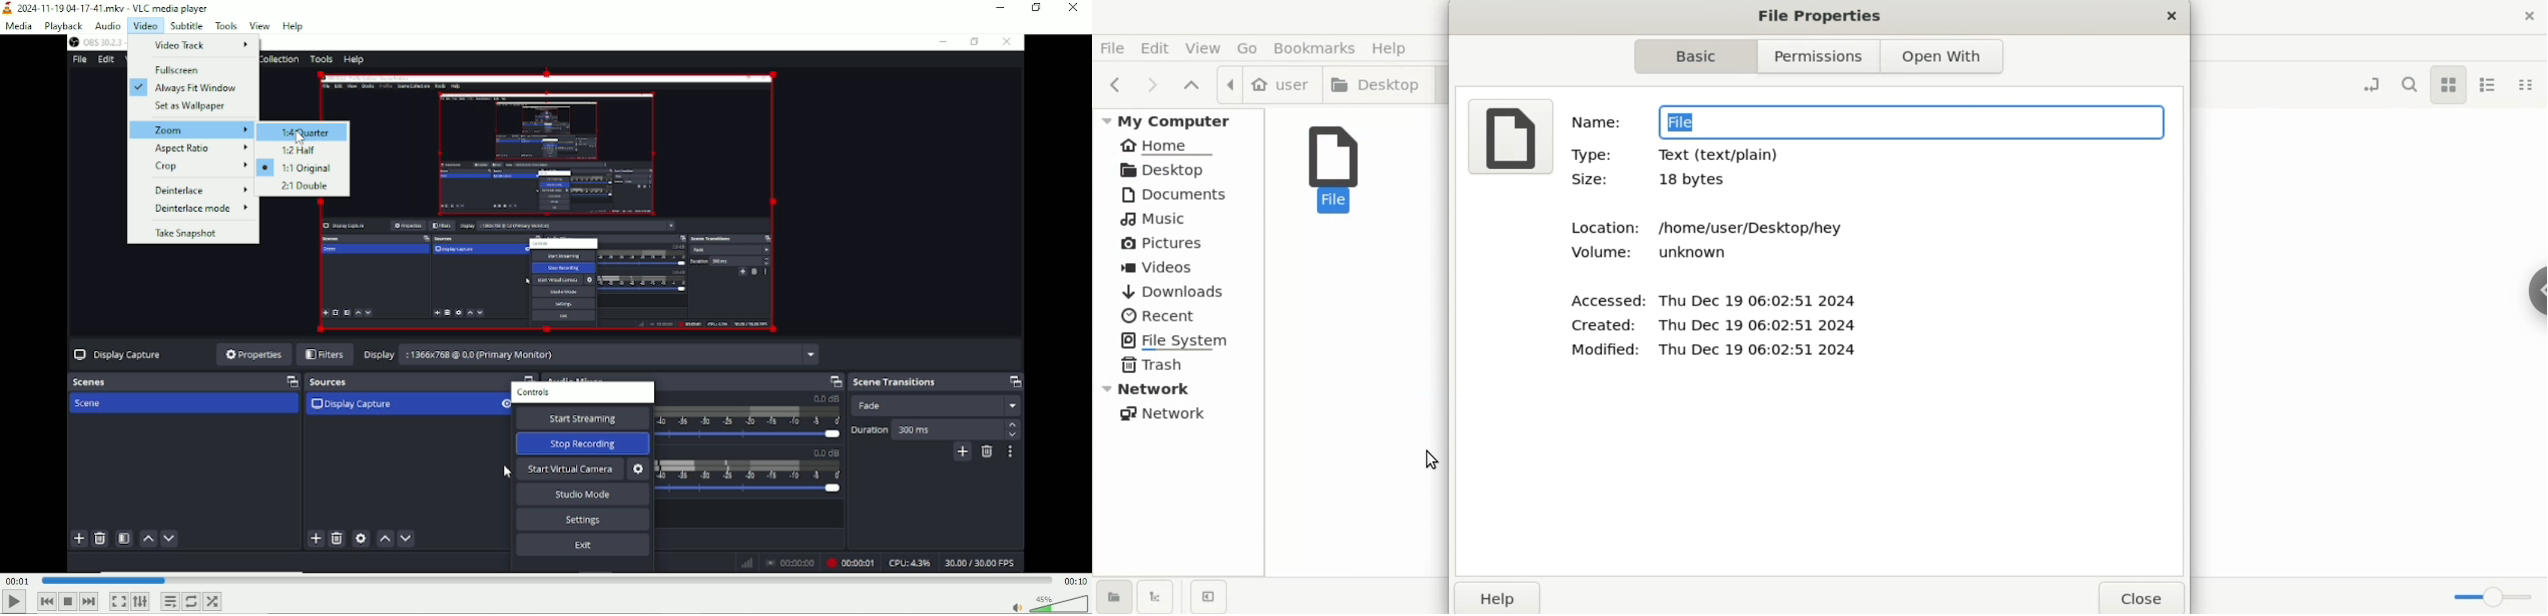 The width and height of the screenshot is (2548, 616). What do you see at coordinates (145, 26) in the screenshot?
I see `Video` at bounding box center [145, 26].